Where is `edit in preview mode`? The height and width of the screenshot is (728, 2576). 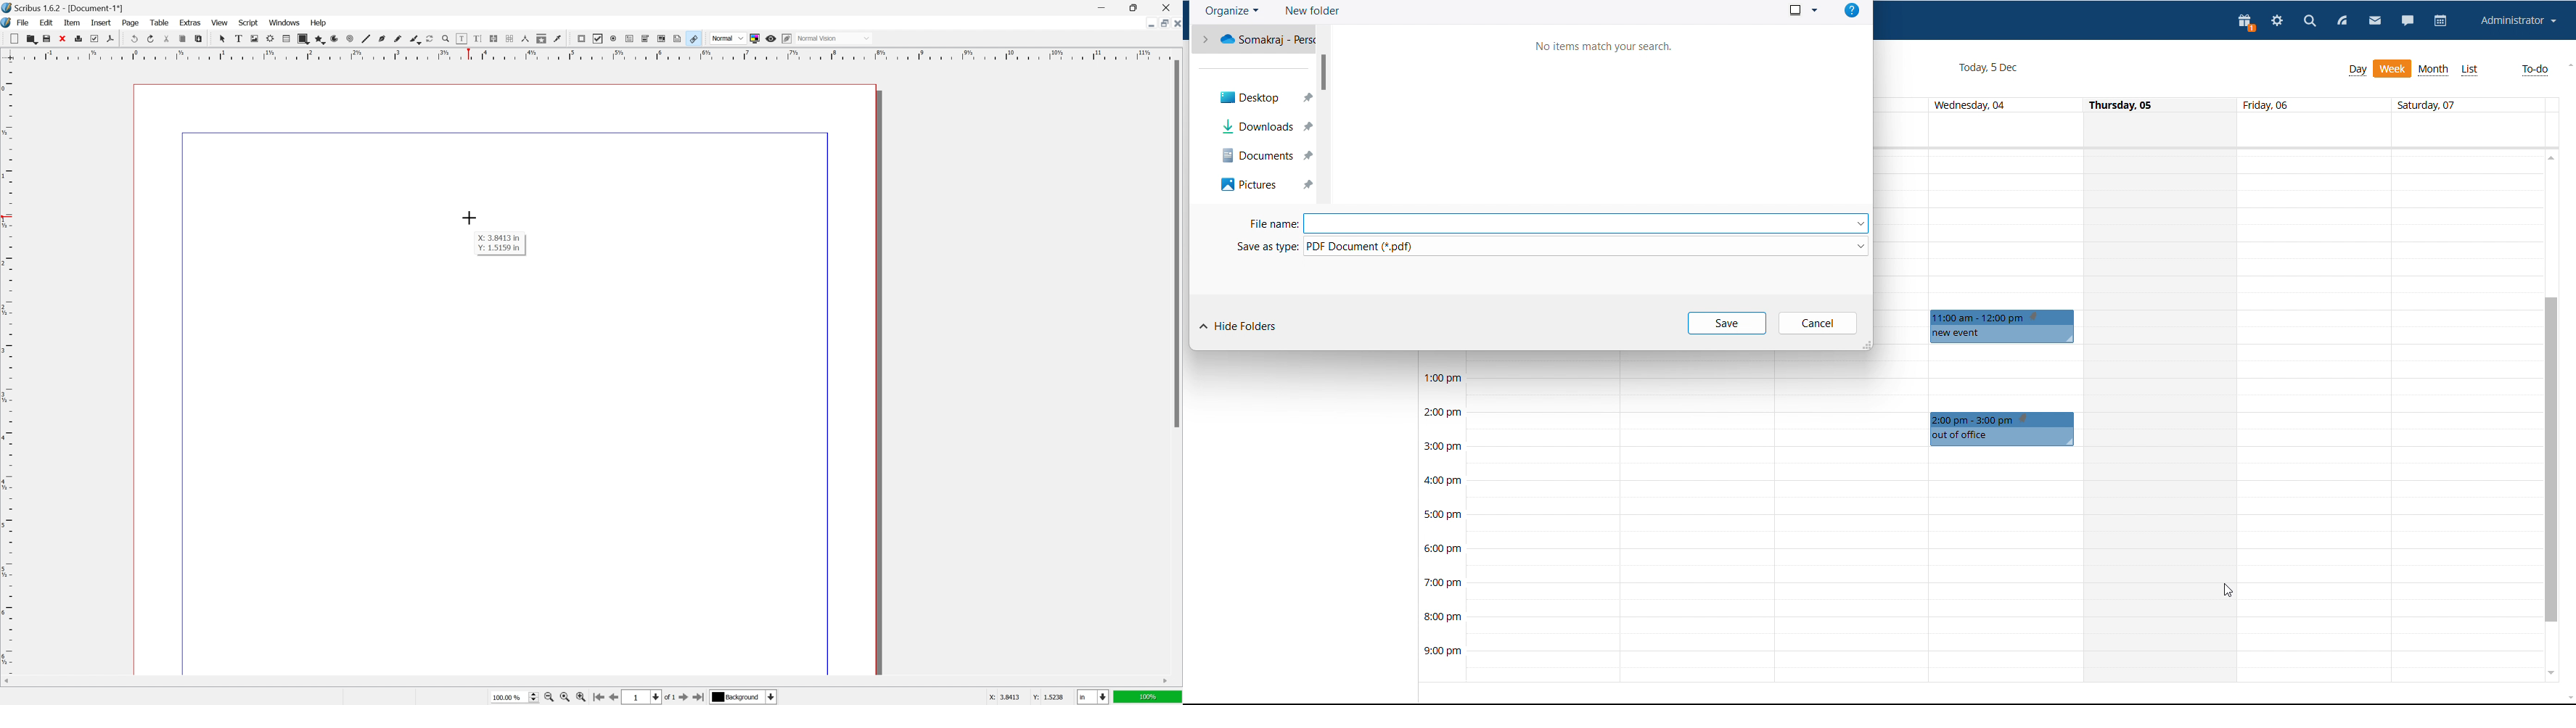 edit in preview mode is located at coordinates (787, 38).